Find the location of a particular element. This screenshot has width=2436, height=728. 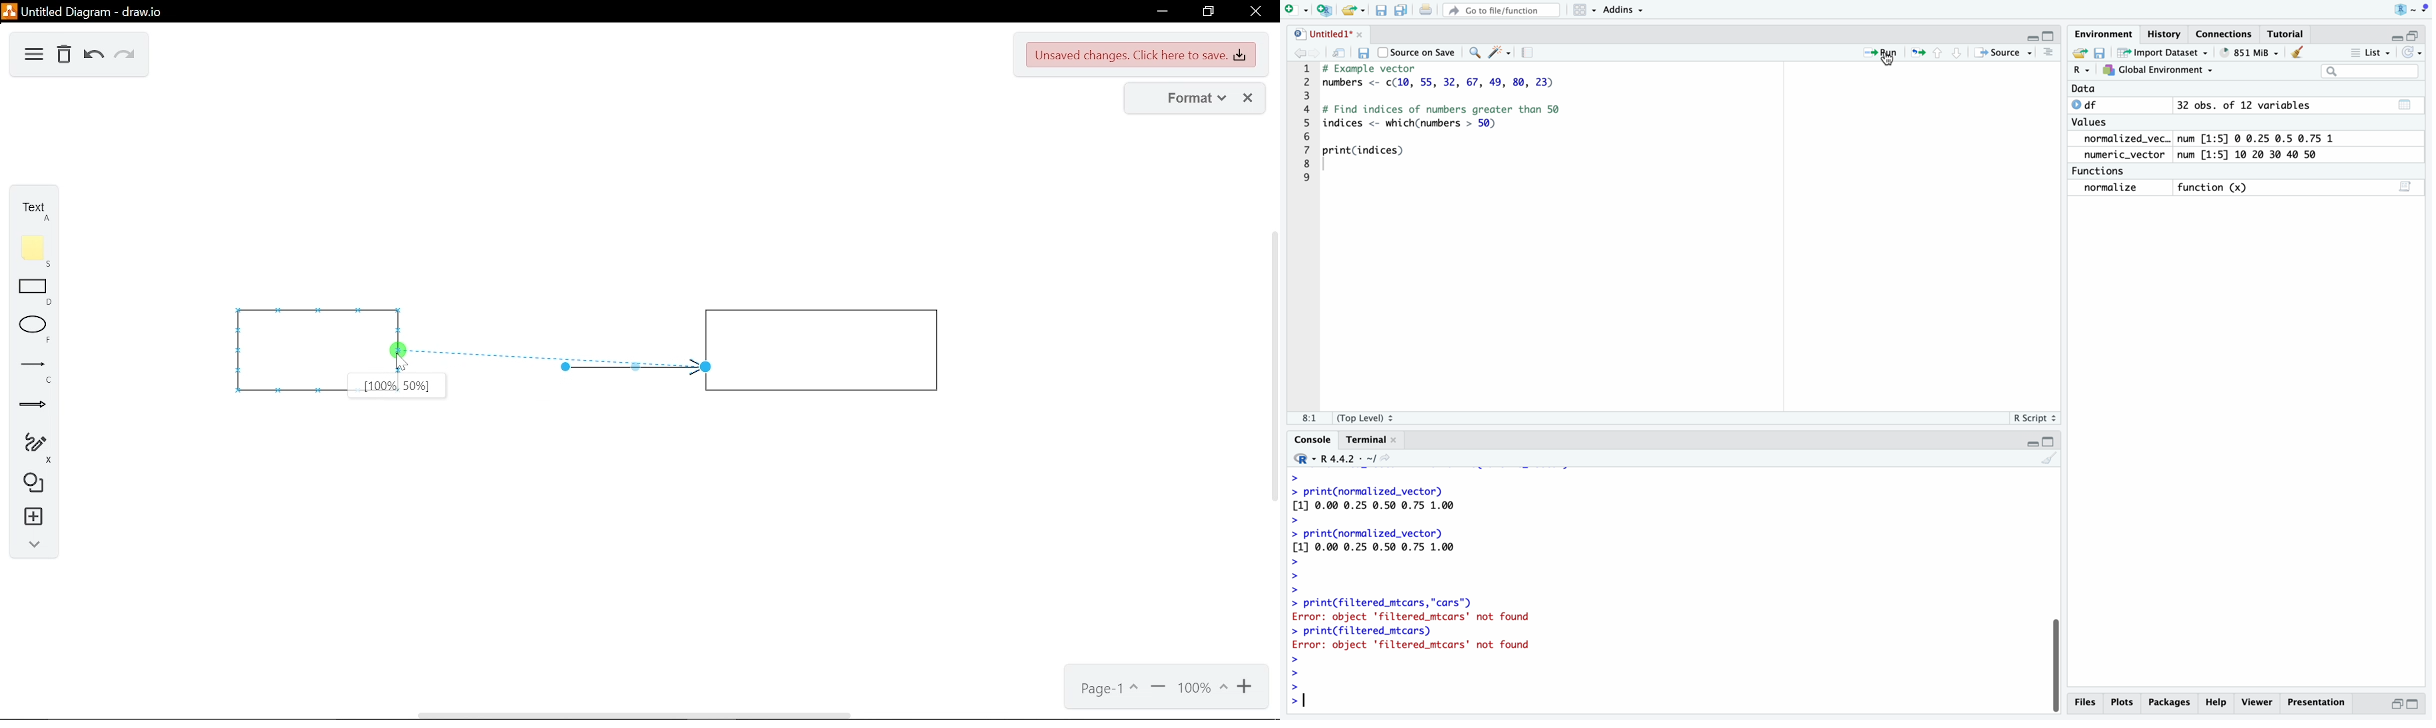

Import Dataset is located at coordinates (2160, 54).